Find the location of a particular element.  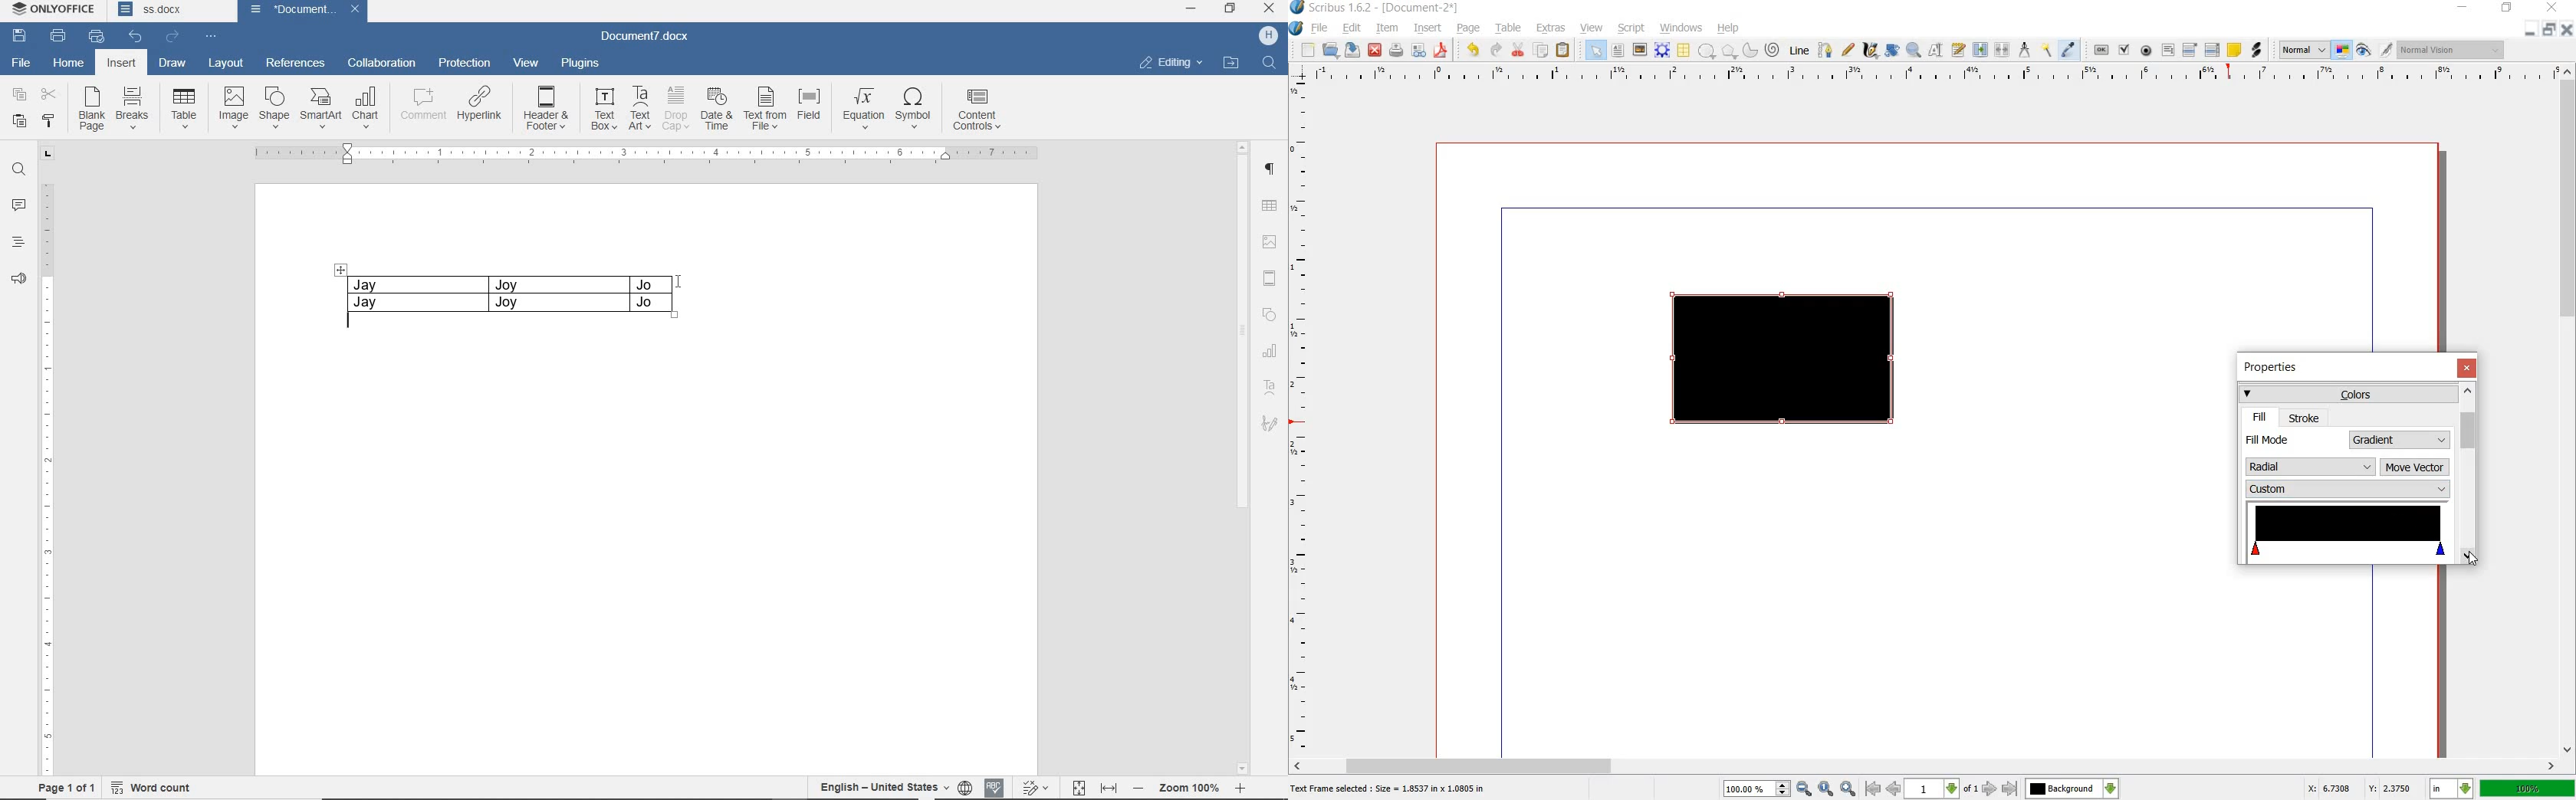

pdf combo box is located at coordinates (2190, 49).